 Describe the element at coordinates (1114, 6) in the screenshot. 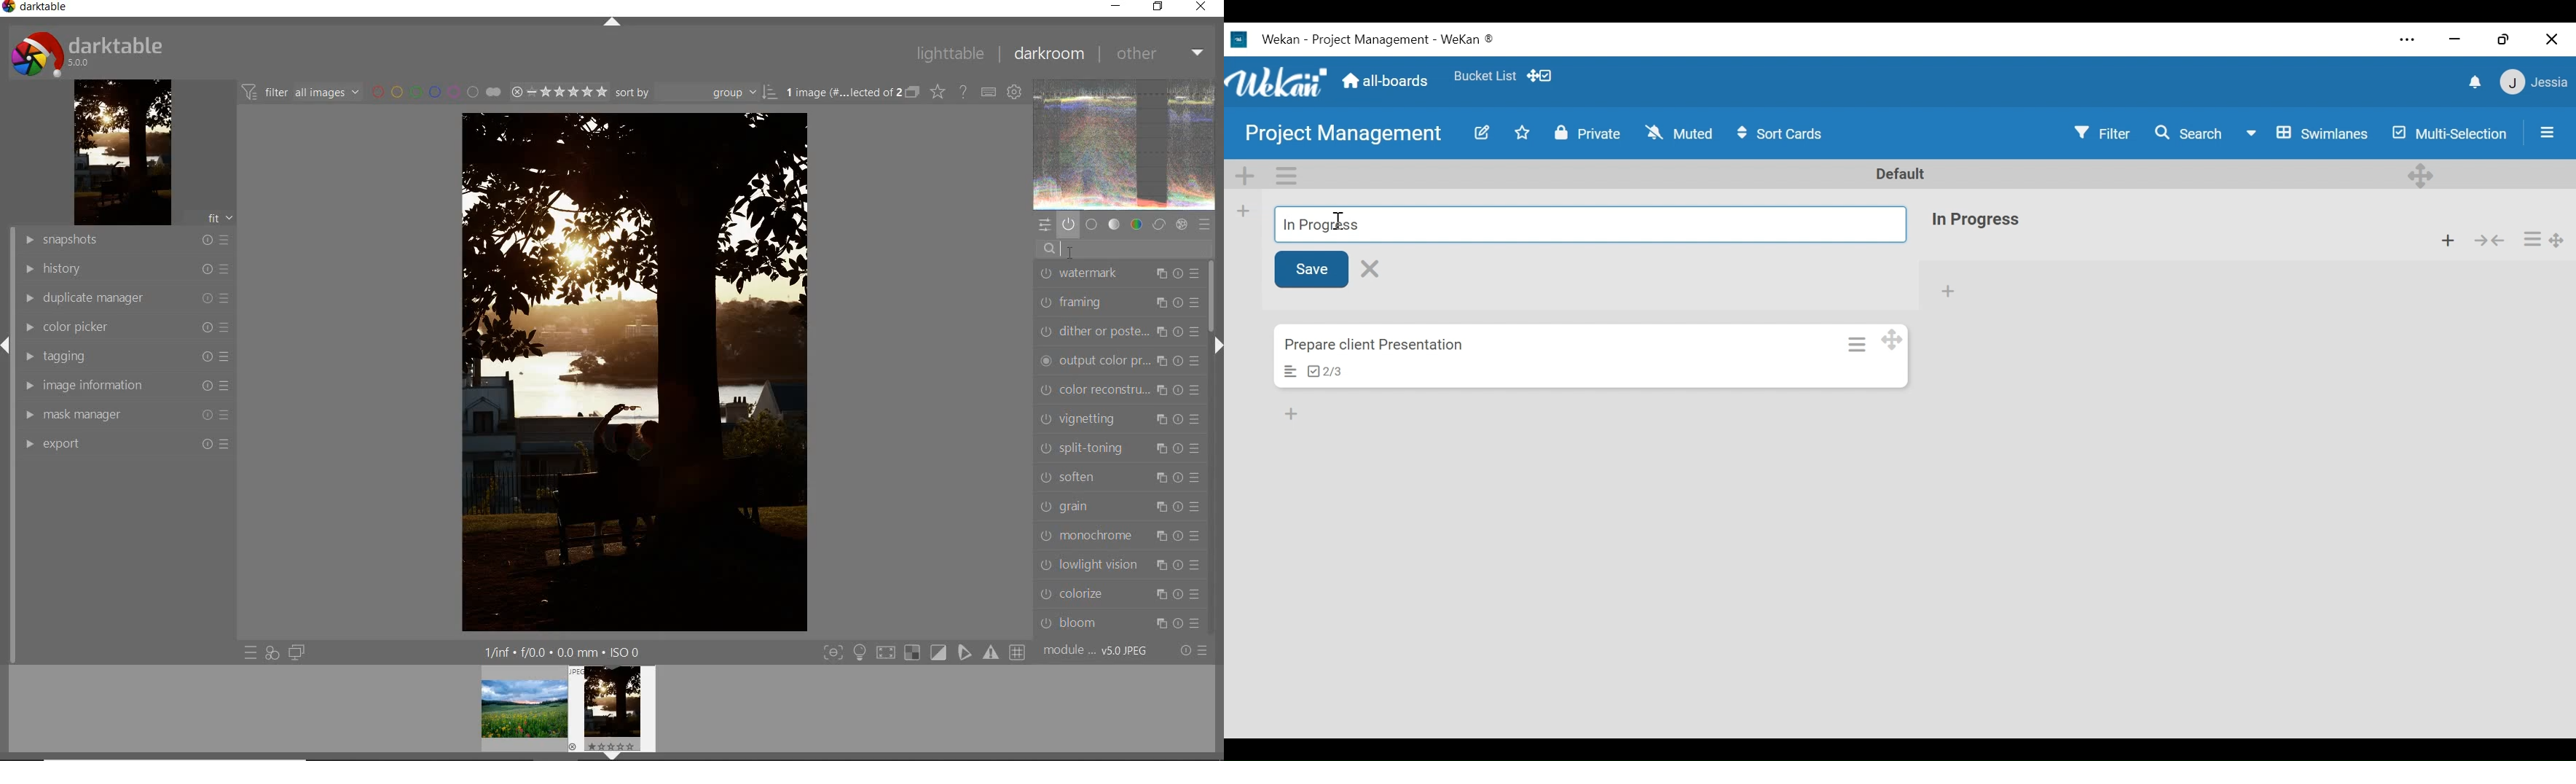

I see `minimize` at that location.